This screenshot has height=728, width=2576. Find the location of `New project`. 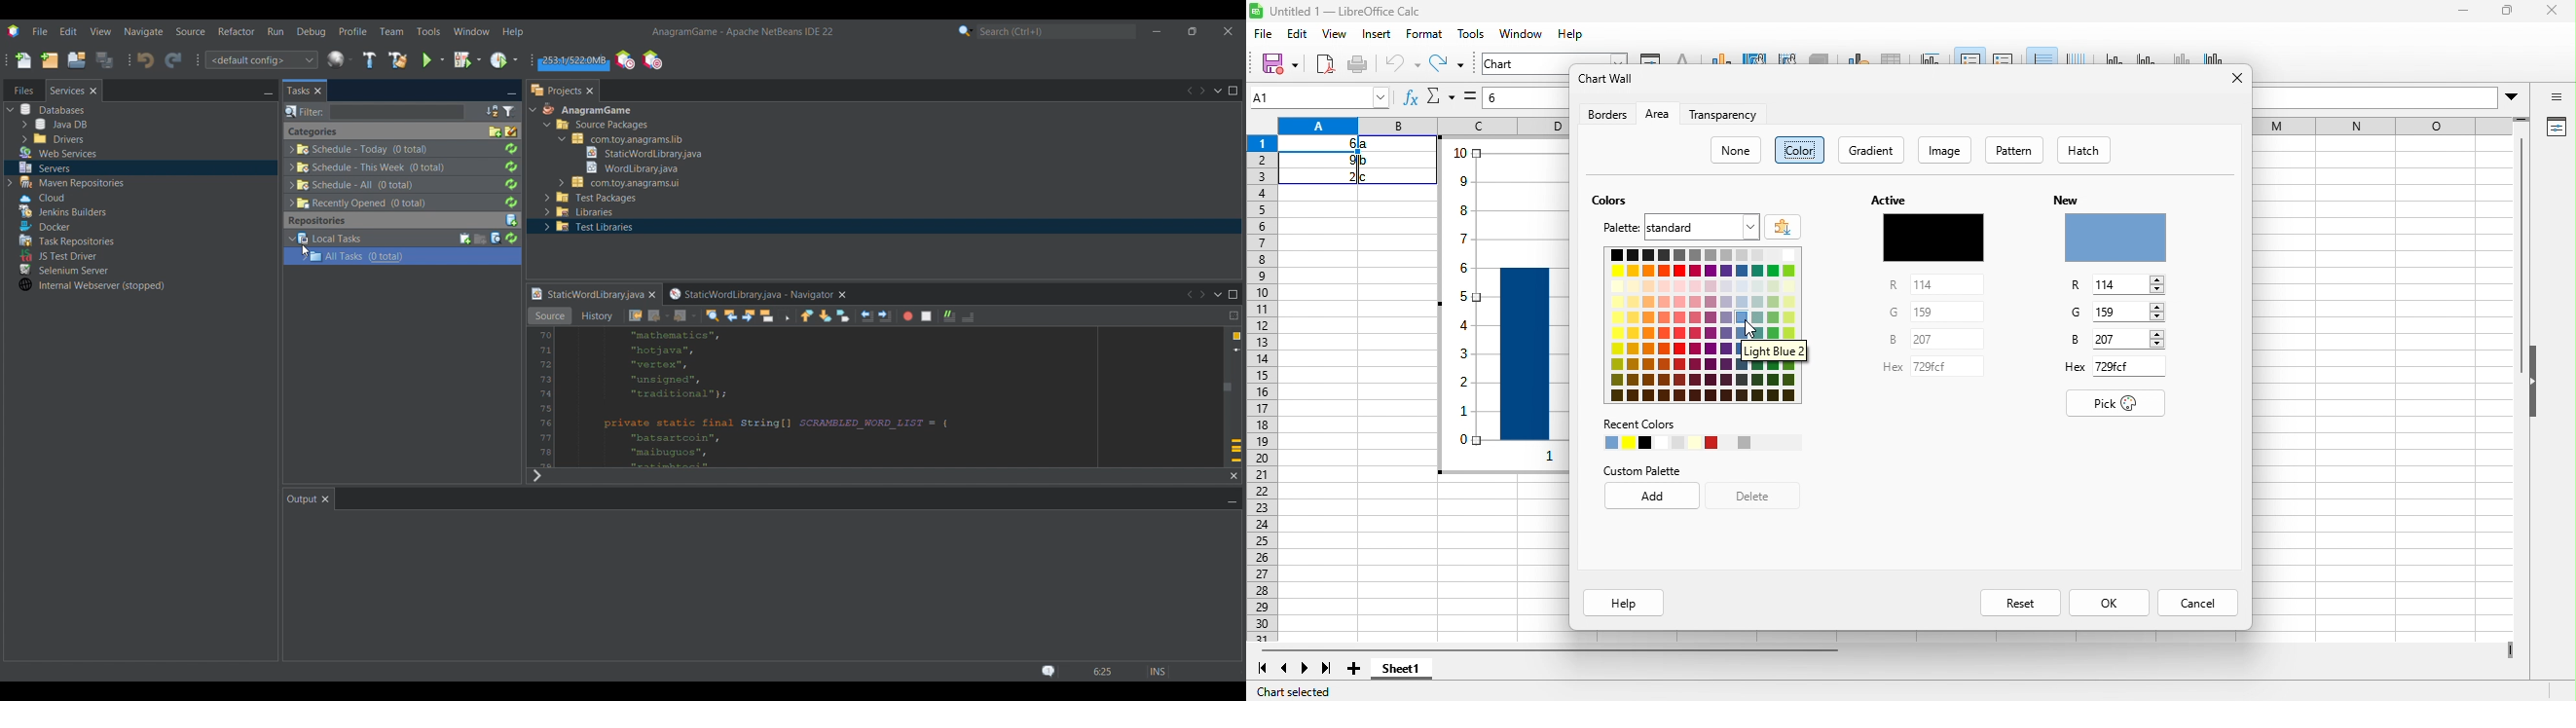

New project is located at coordinates (49, 60).